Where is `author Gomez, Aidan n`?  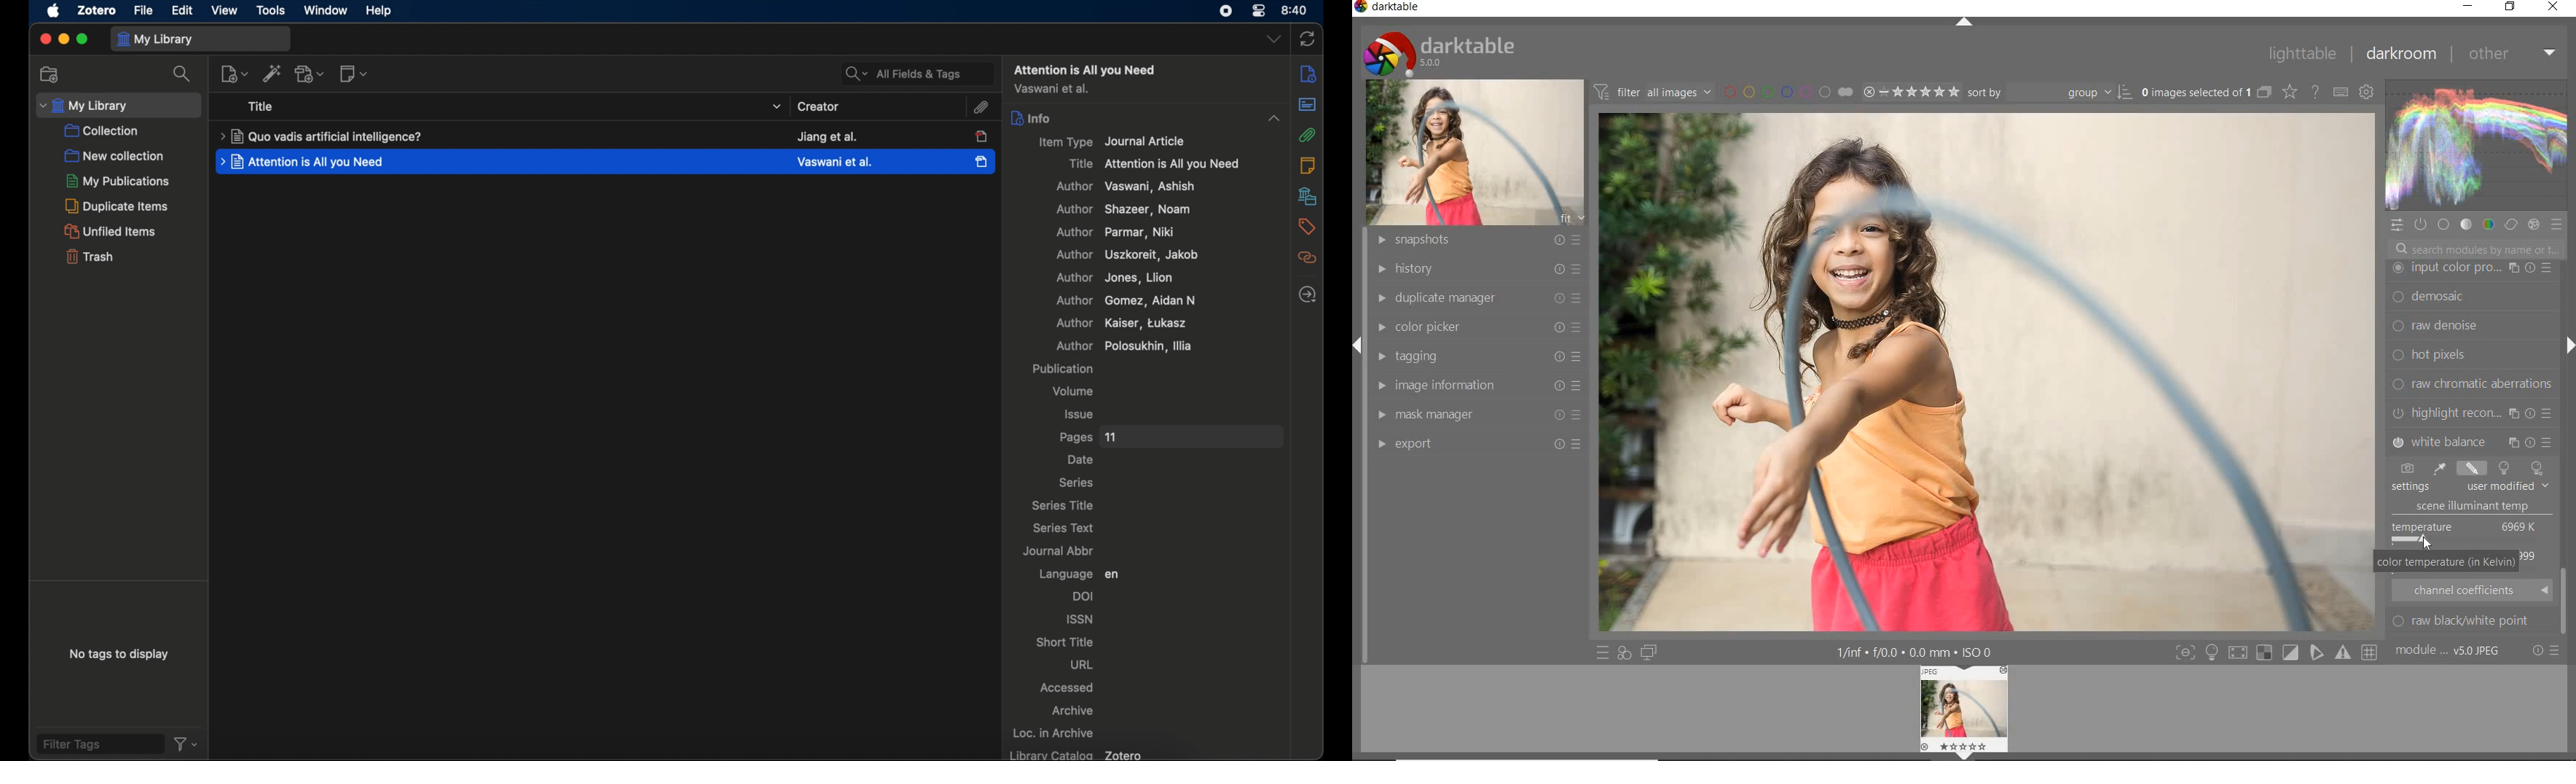
author Gomez, Aidan n is located at coordinates (1125, 301).